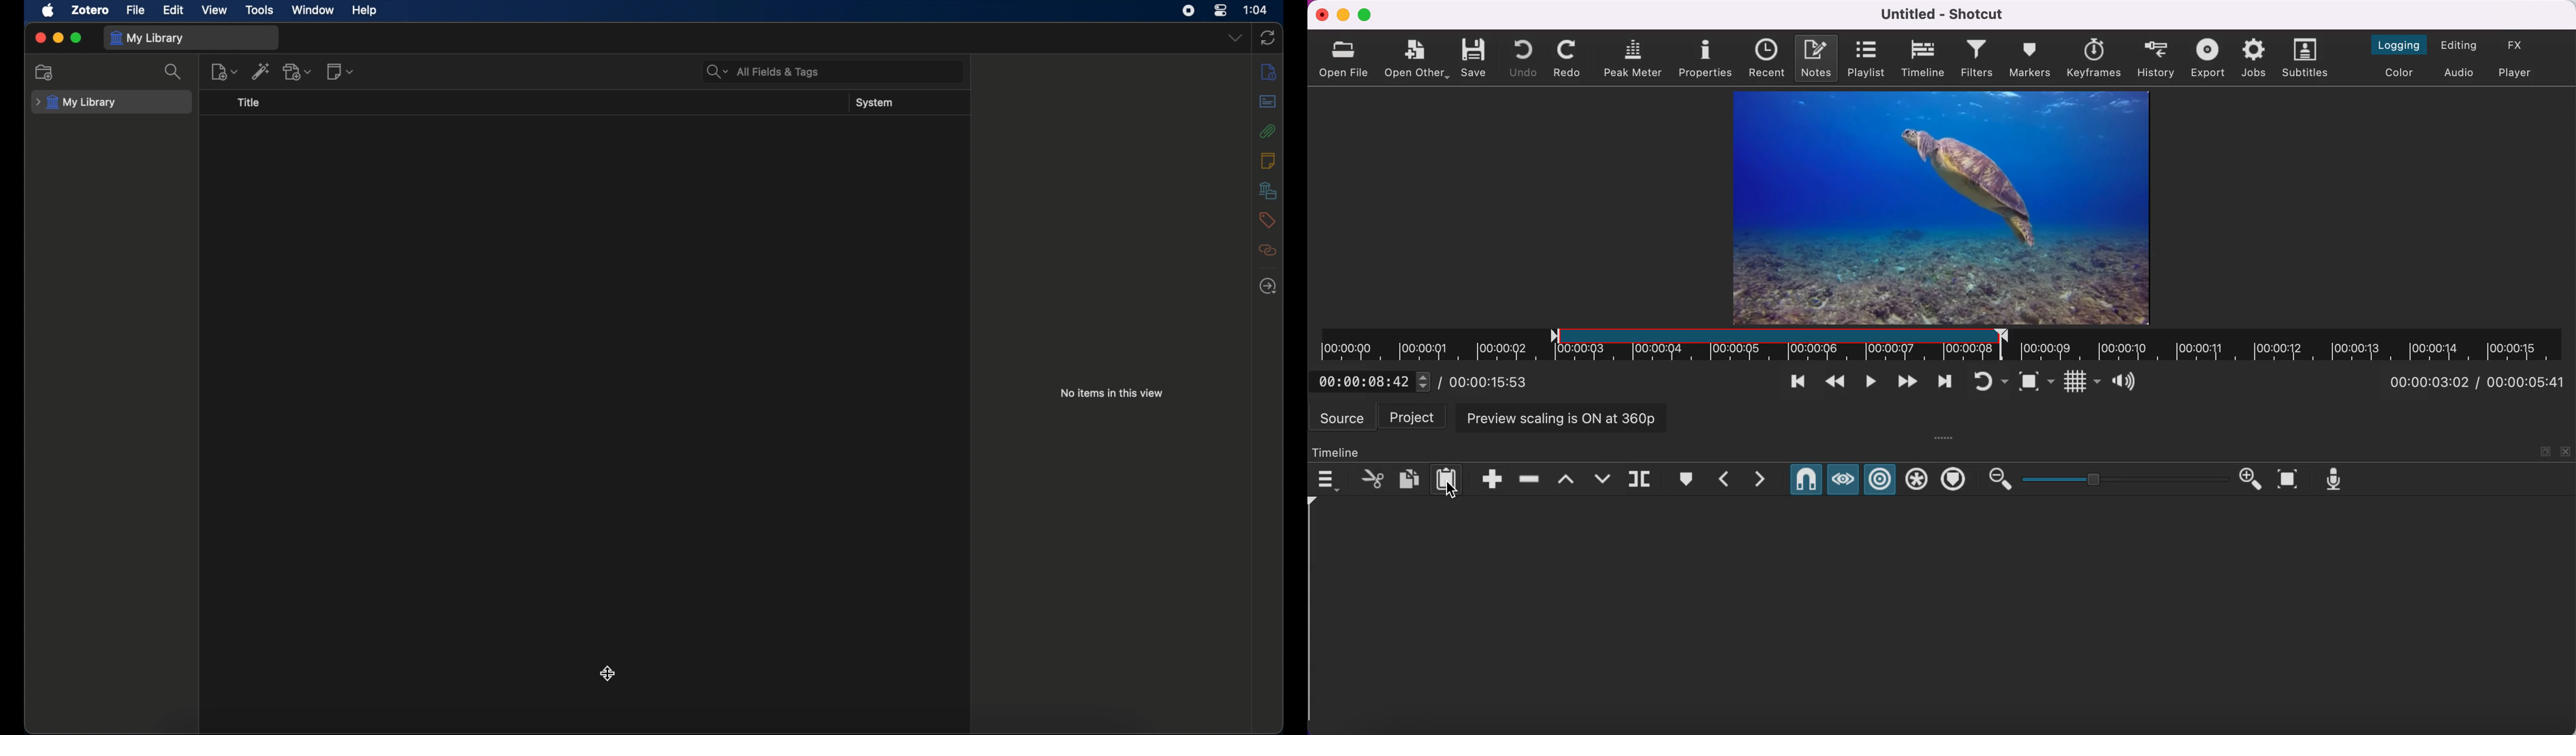 The image size is (2576, 756). I want to click on minimize, so click(58, 37).